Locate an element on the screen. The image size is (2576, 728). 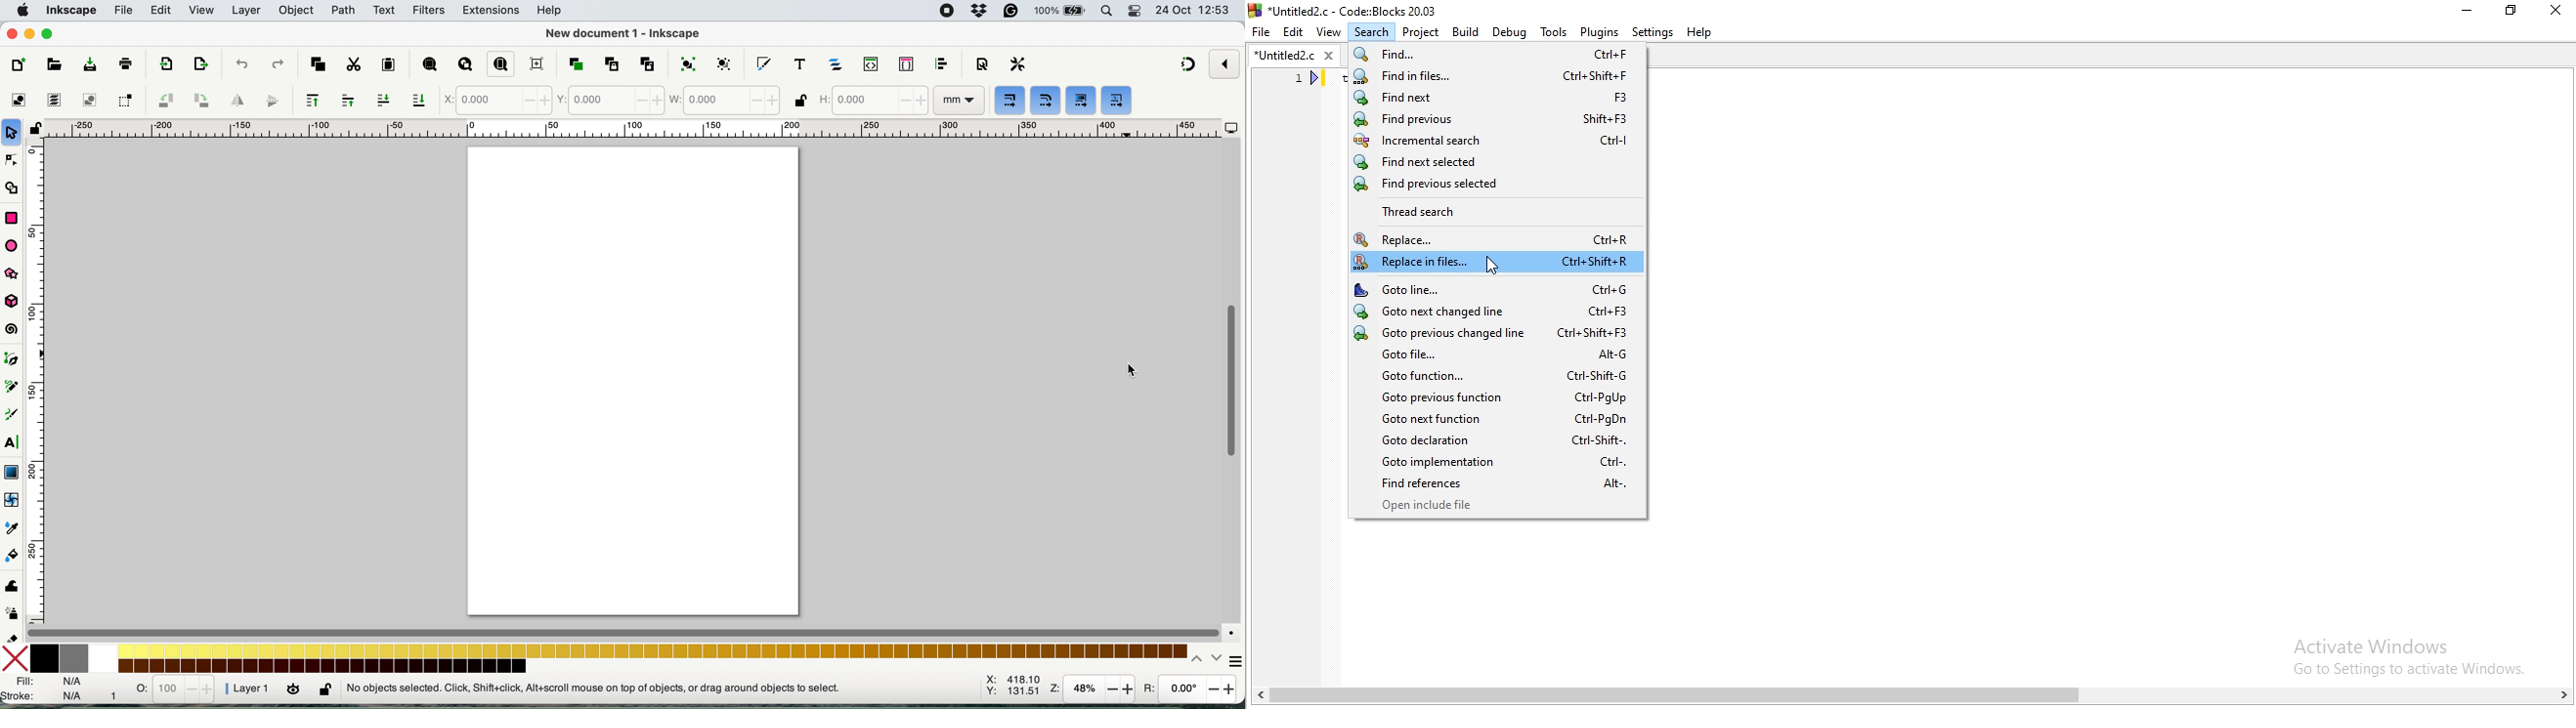
layers and objects is located at coordinates (841, 62).